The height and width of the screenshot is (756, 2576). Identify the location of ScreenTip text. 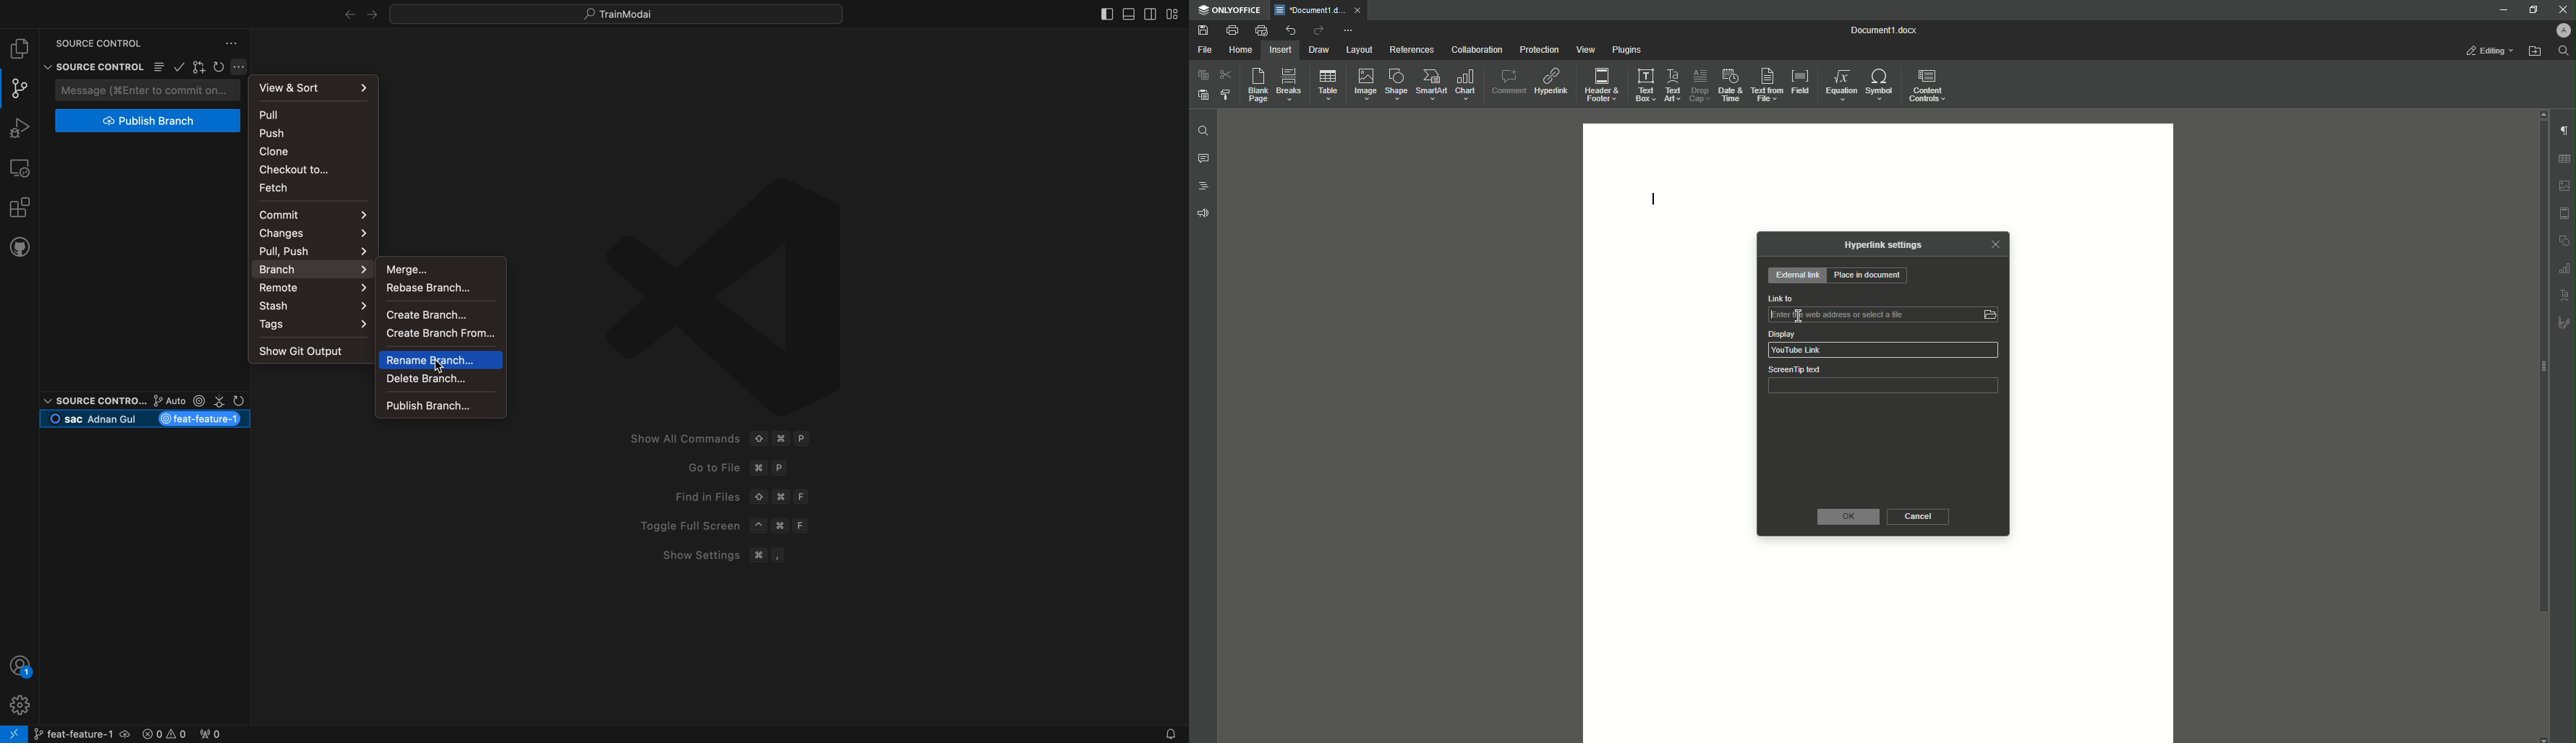
(1795, 369).